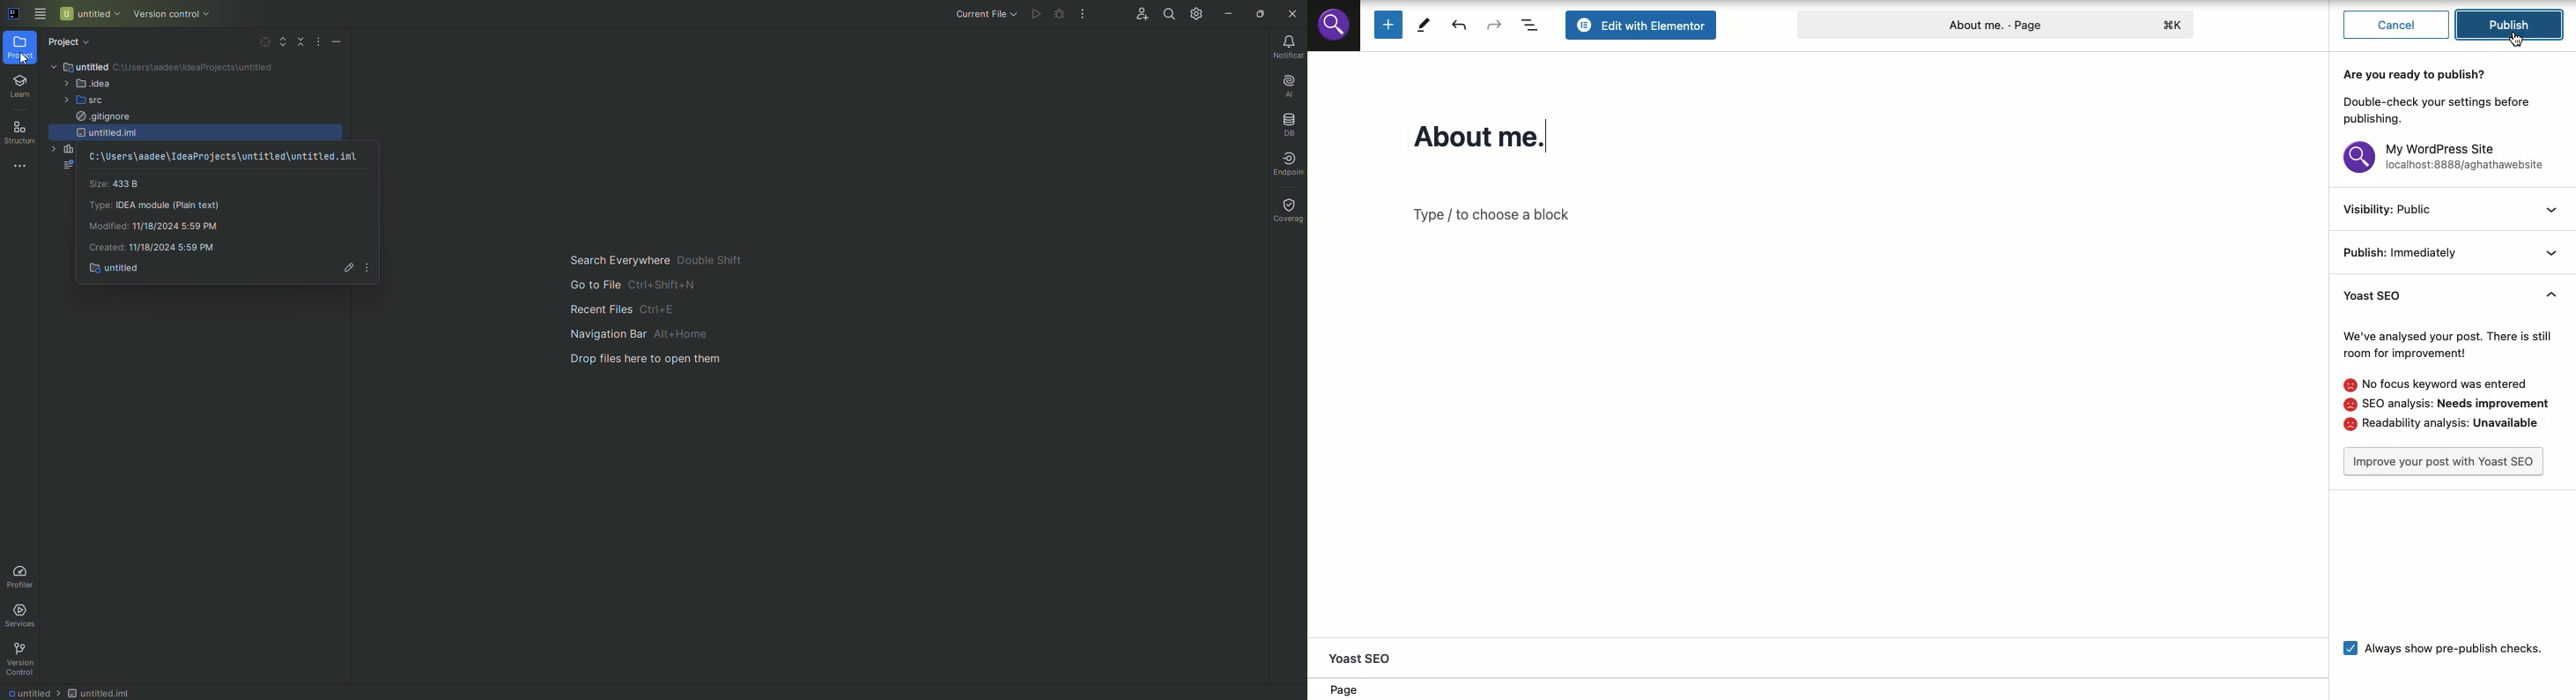 The height and width of the screenshot is (700, 2576). What do you see at coordinates (1387, 25) in the screenshot?
I see `Add new block` at bounding box center [1387, 25].